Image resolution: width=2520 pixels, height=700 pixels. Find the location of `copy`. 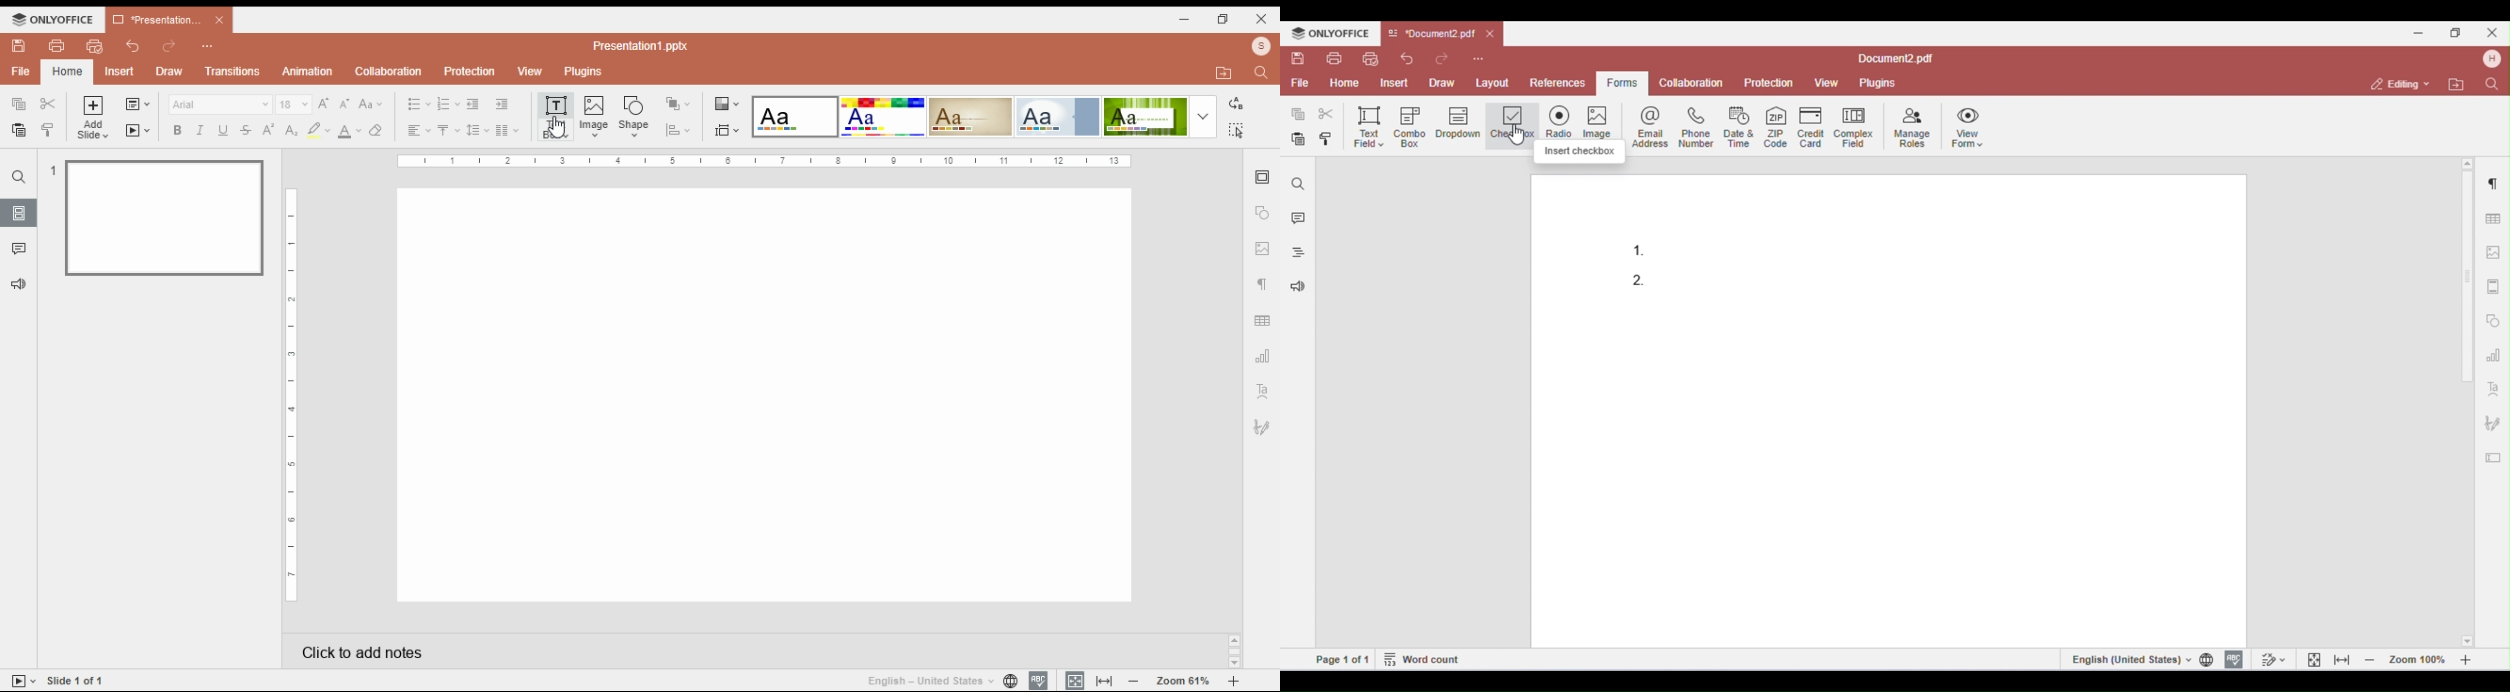

copy is located at coordinates (20, 104).